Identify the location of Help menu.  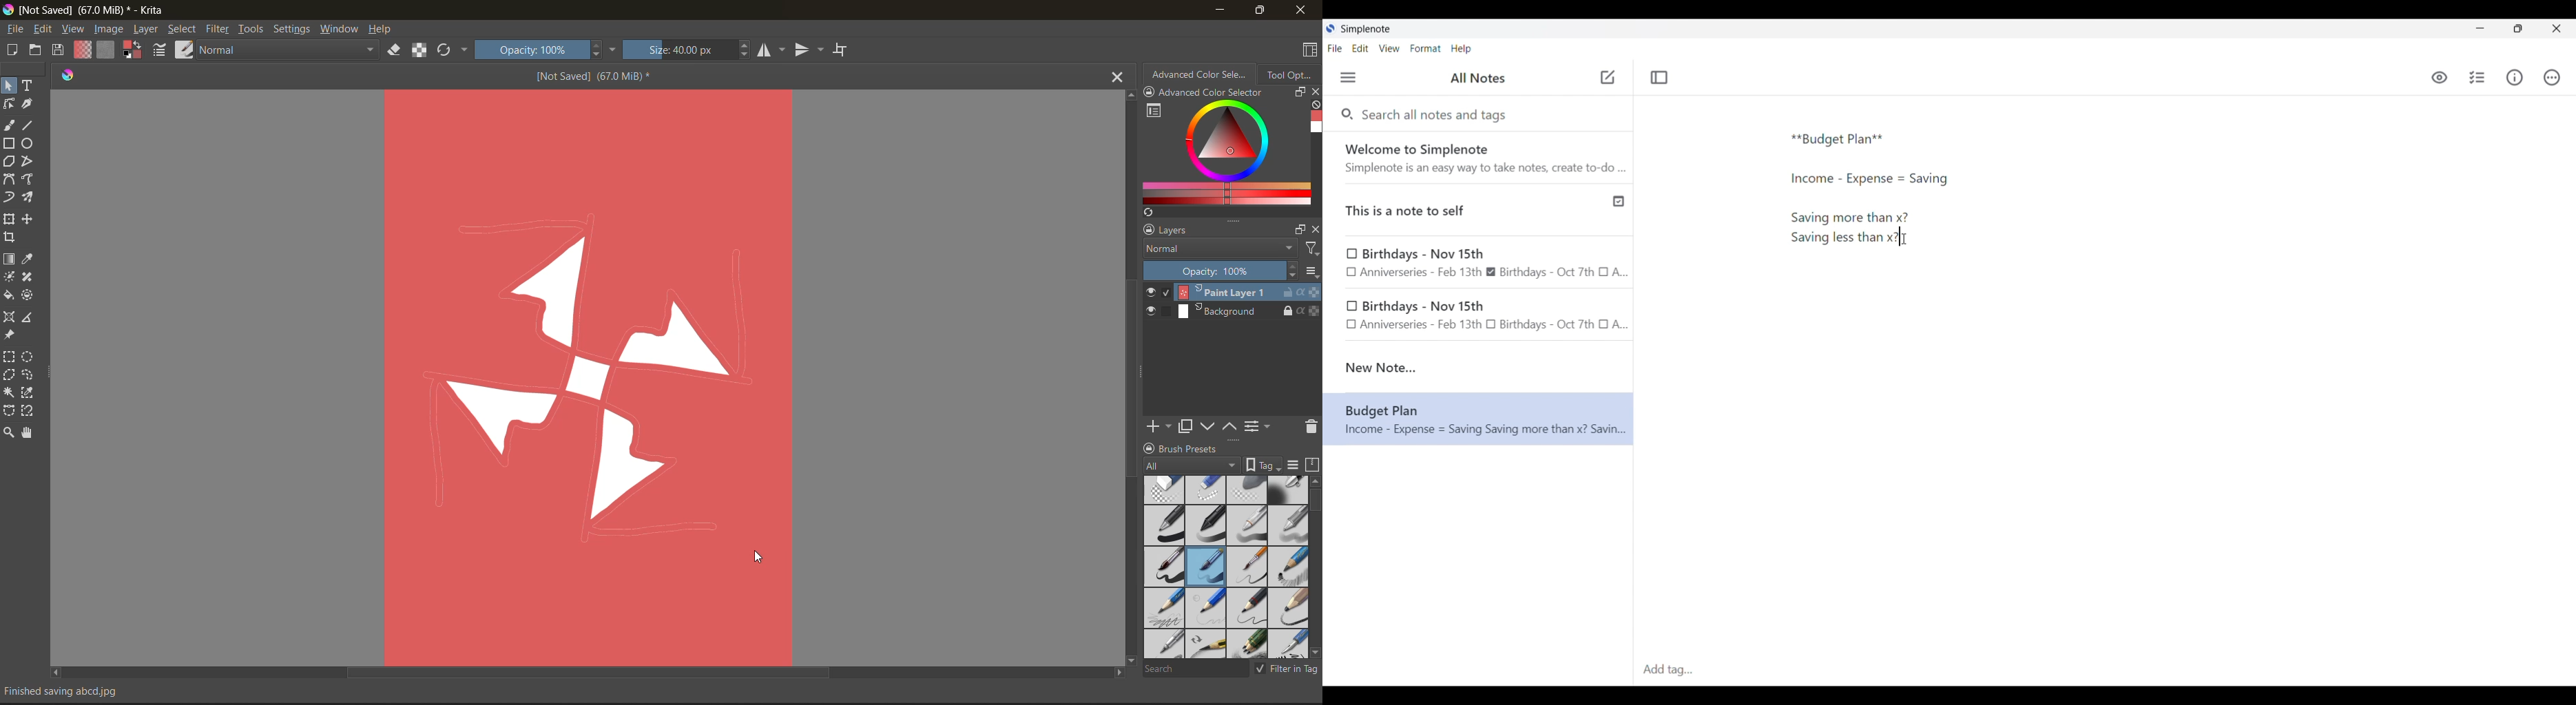
(1461, 48).